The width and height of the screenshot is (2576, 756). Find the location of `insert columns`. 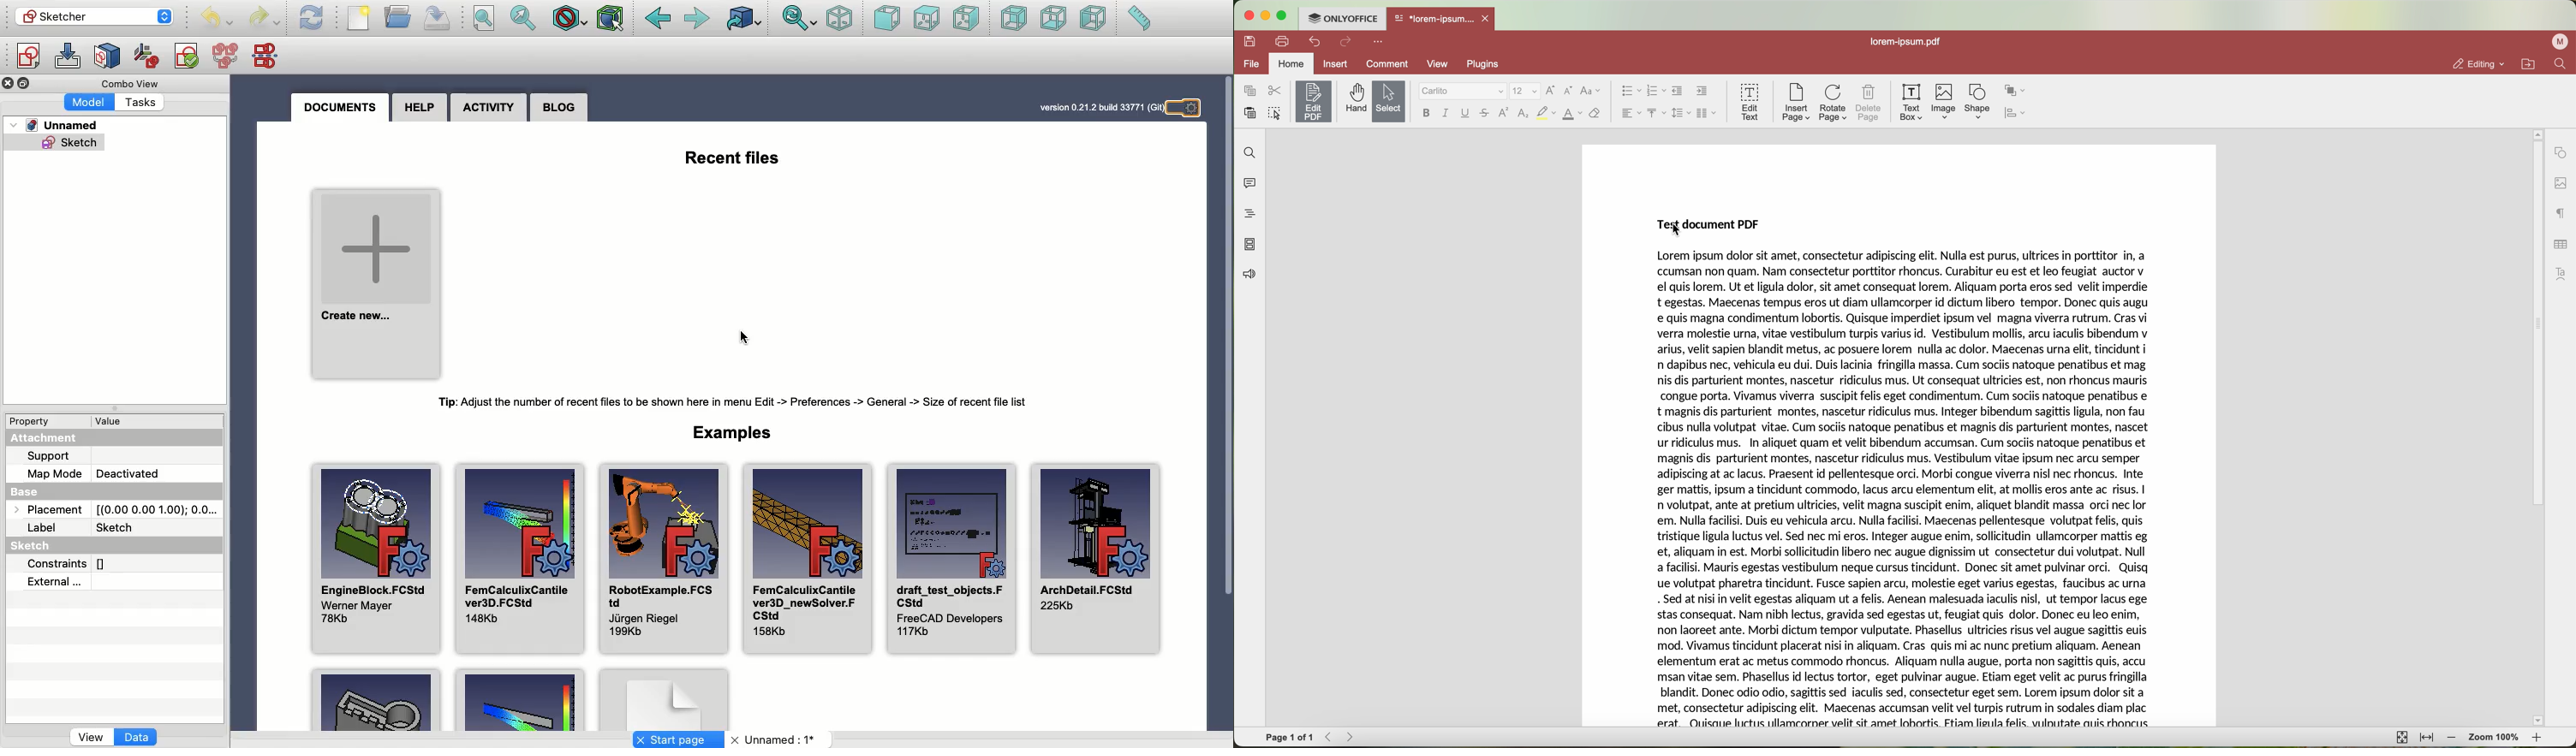

insert columns is located at coordinates (1708, 113).